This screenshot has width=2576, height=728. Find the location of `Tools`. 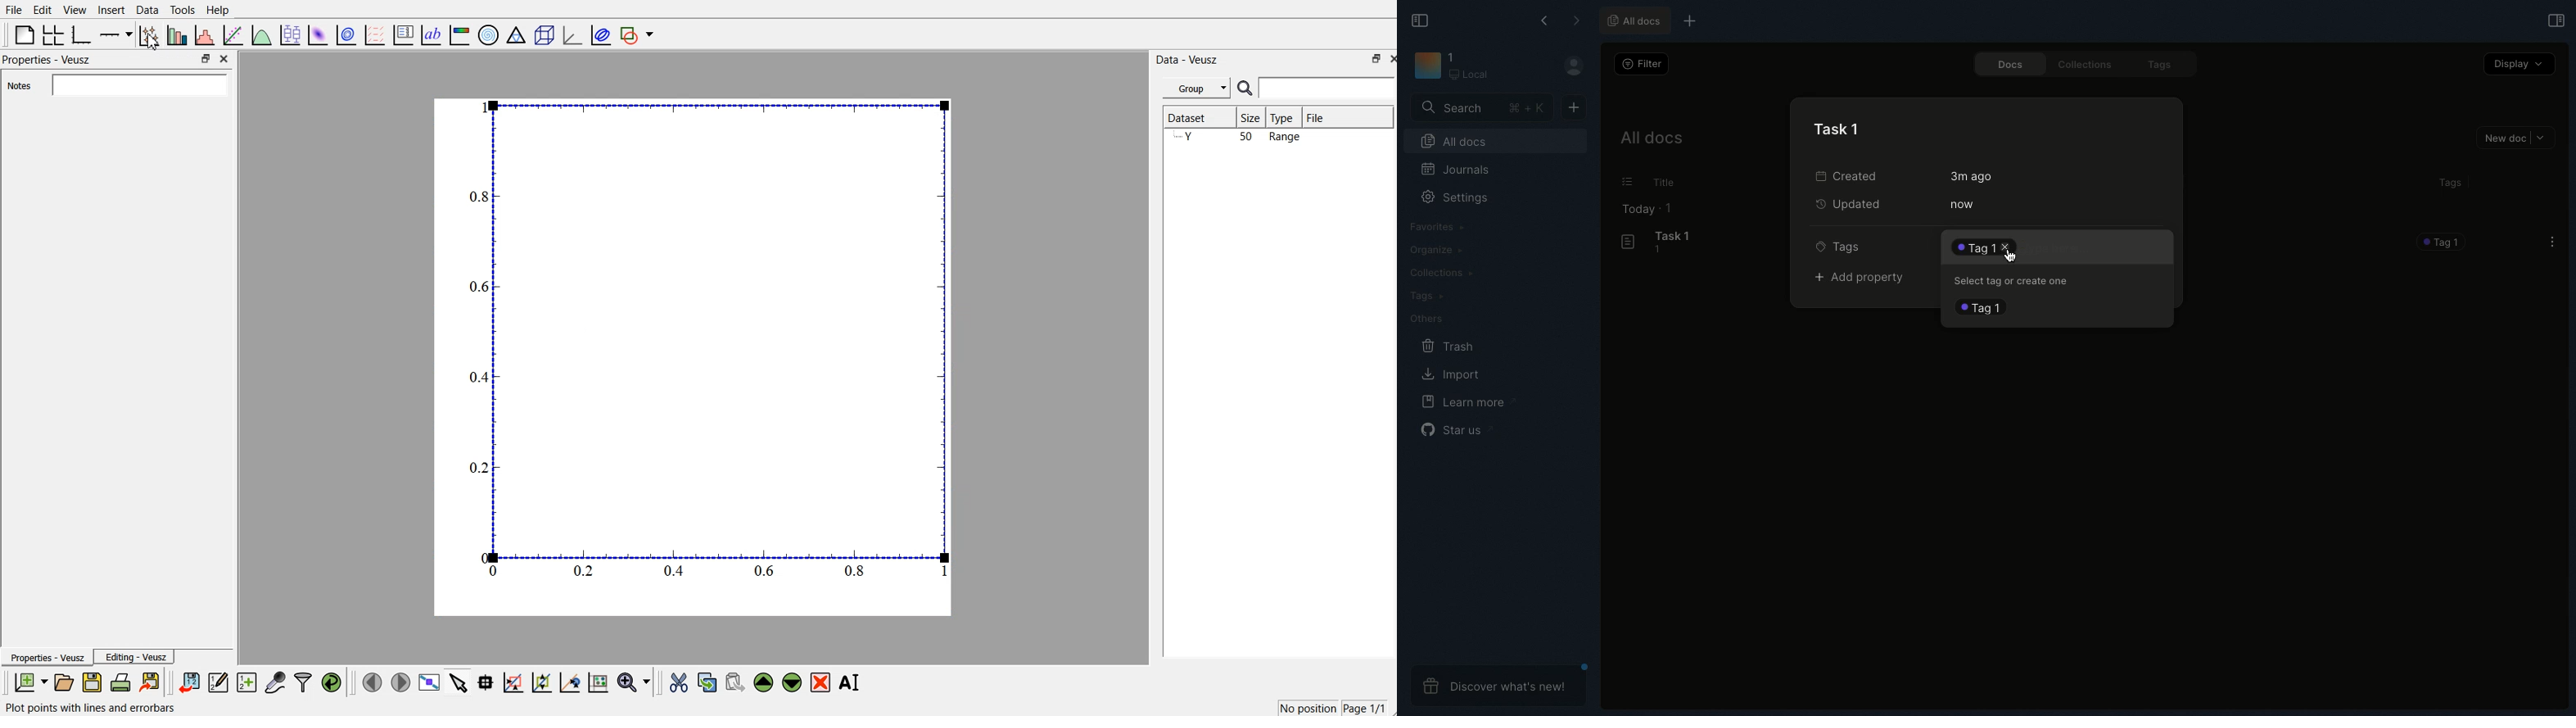

Tools is located at coordinates (183, 10).